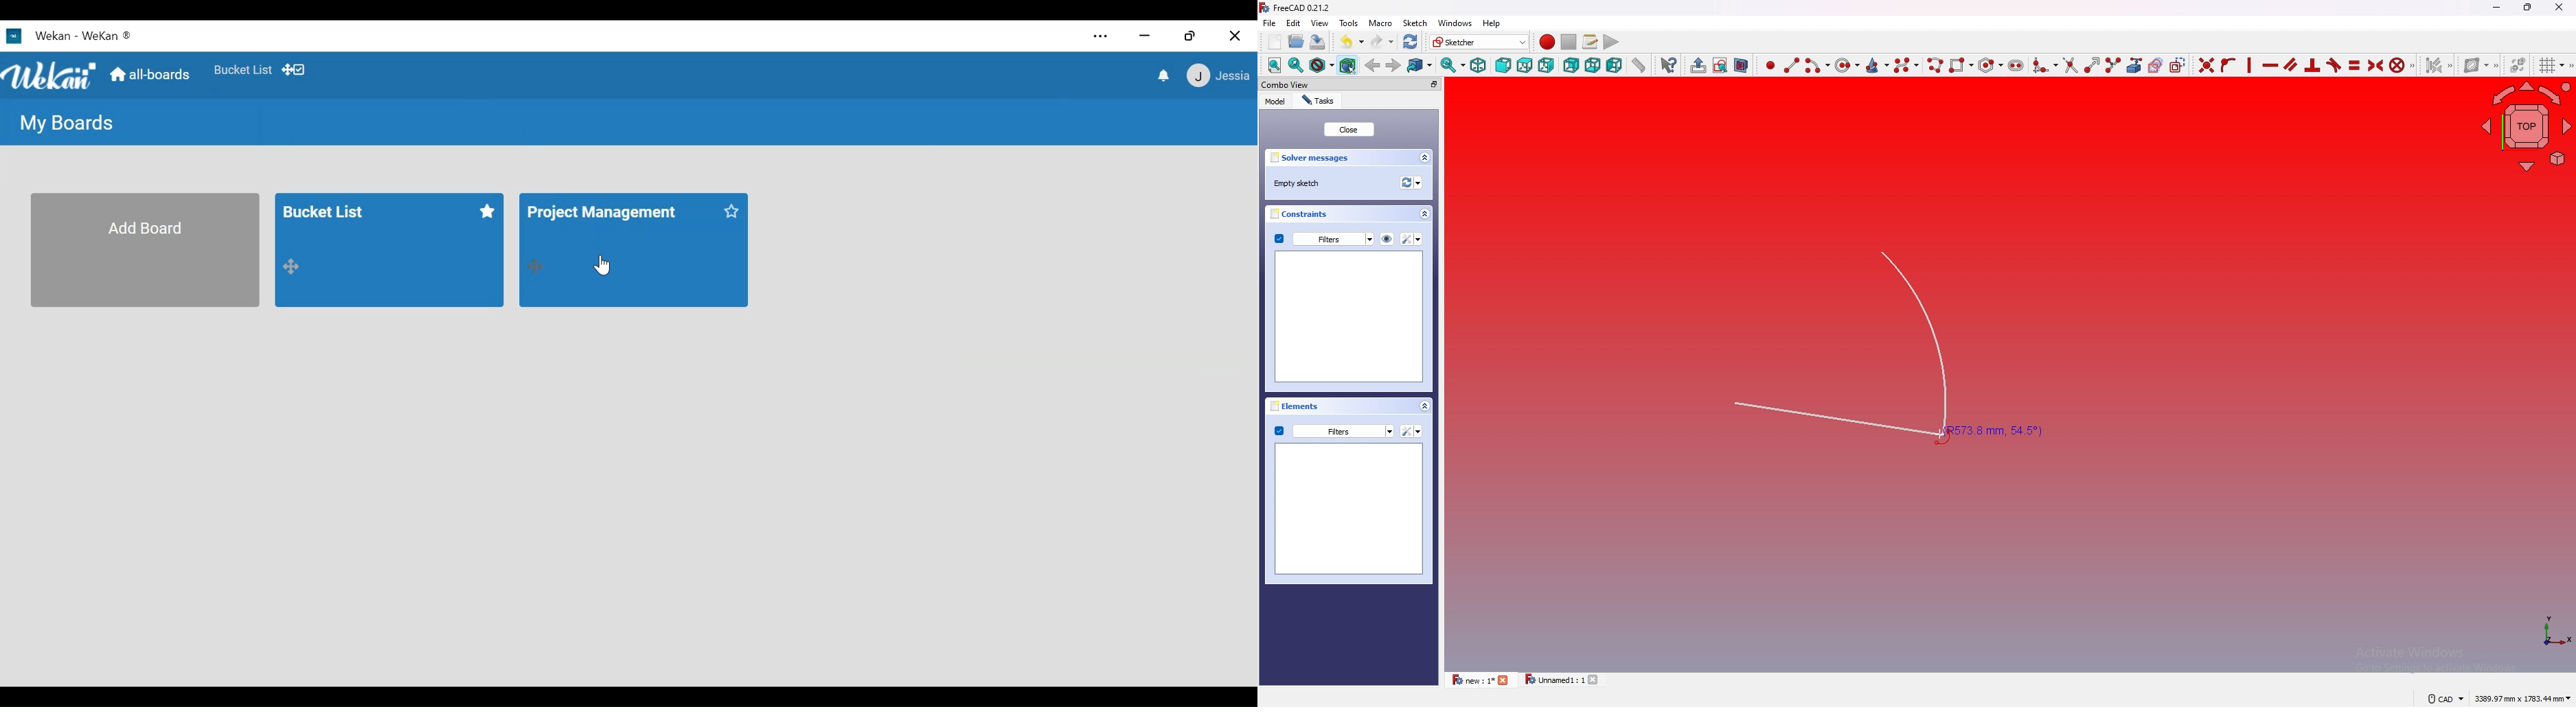 The width and height of the screenshot is (2576, 728). What do you see at coordinates (1275, 102) in the screenshot?
I see `model` at bounding box center [1275, 102].